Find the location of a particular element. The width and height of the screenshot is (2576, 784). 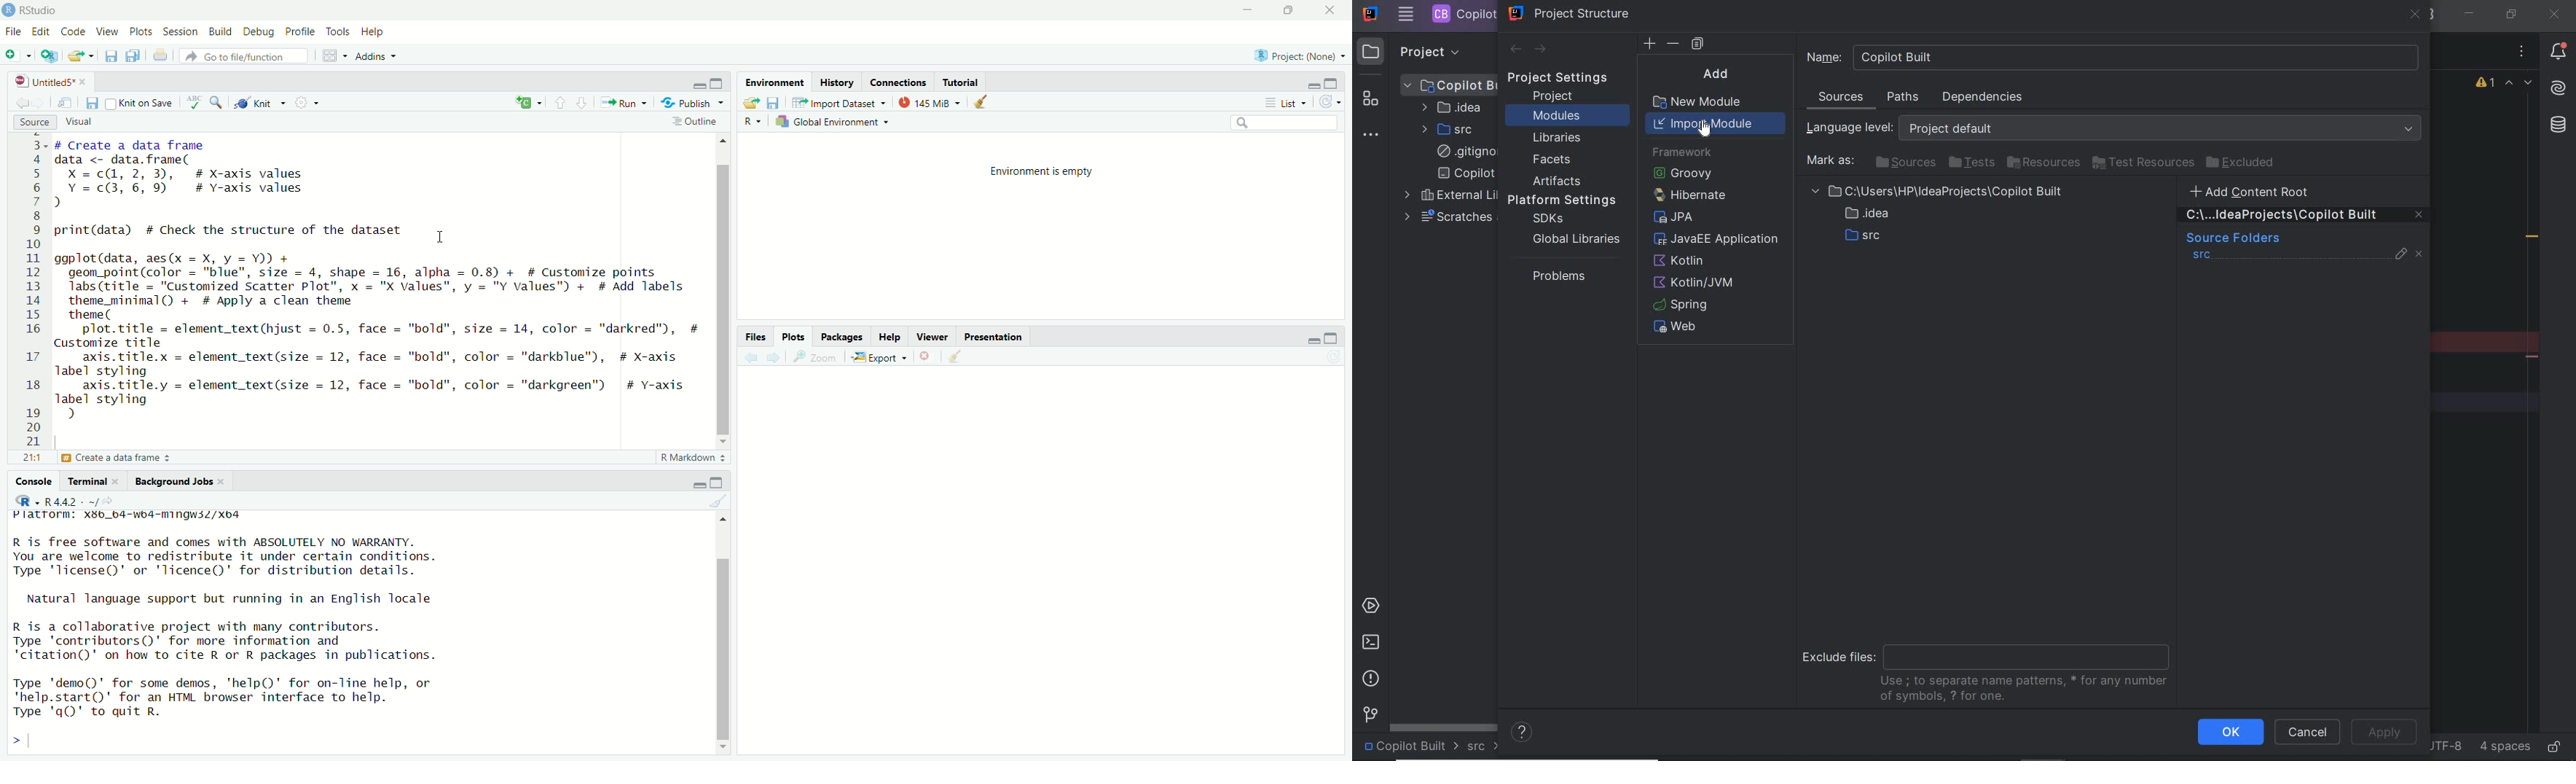

Connections is located at coordinates (899, 84).